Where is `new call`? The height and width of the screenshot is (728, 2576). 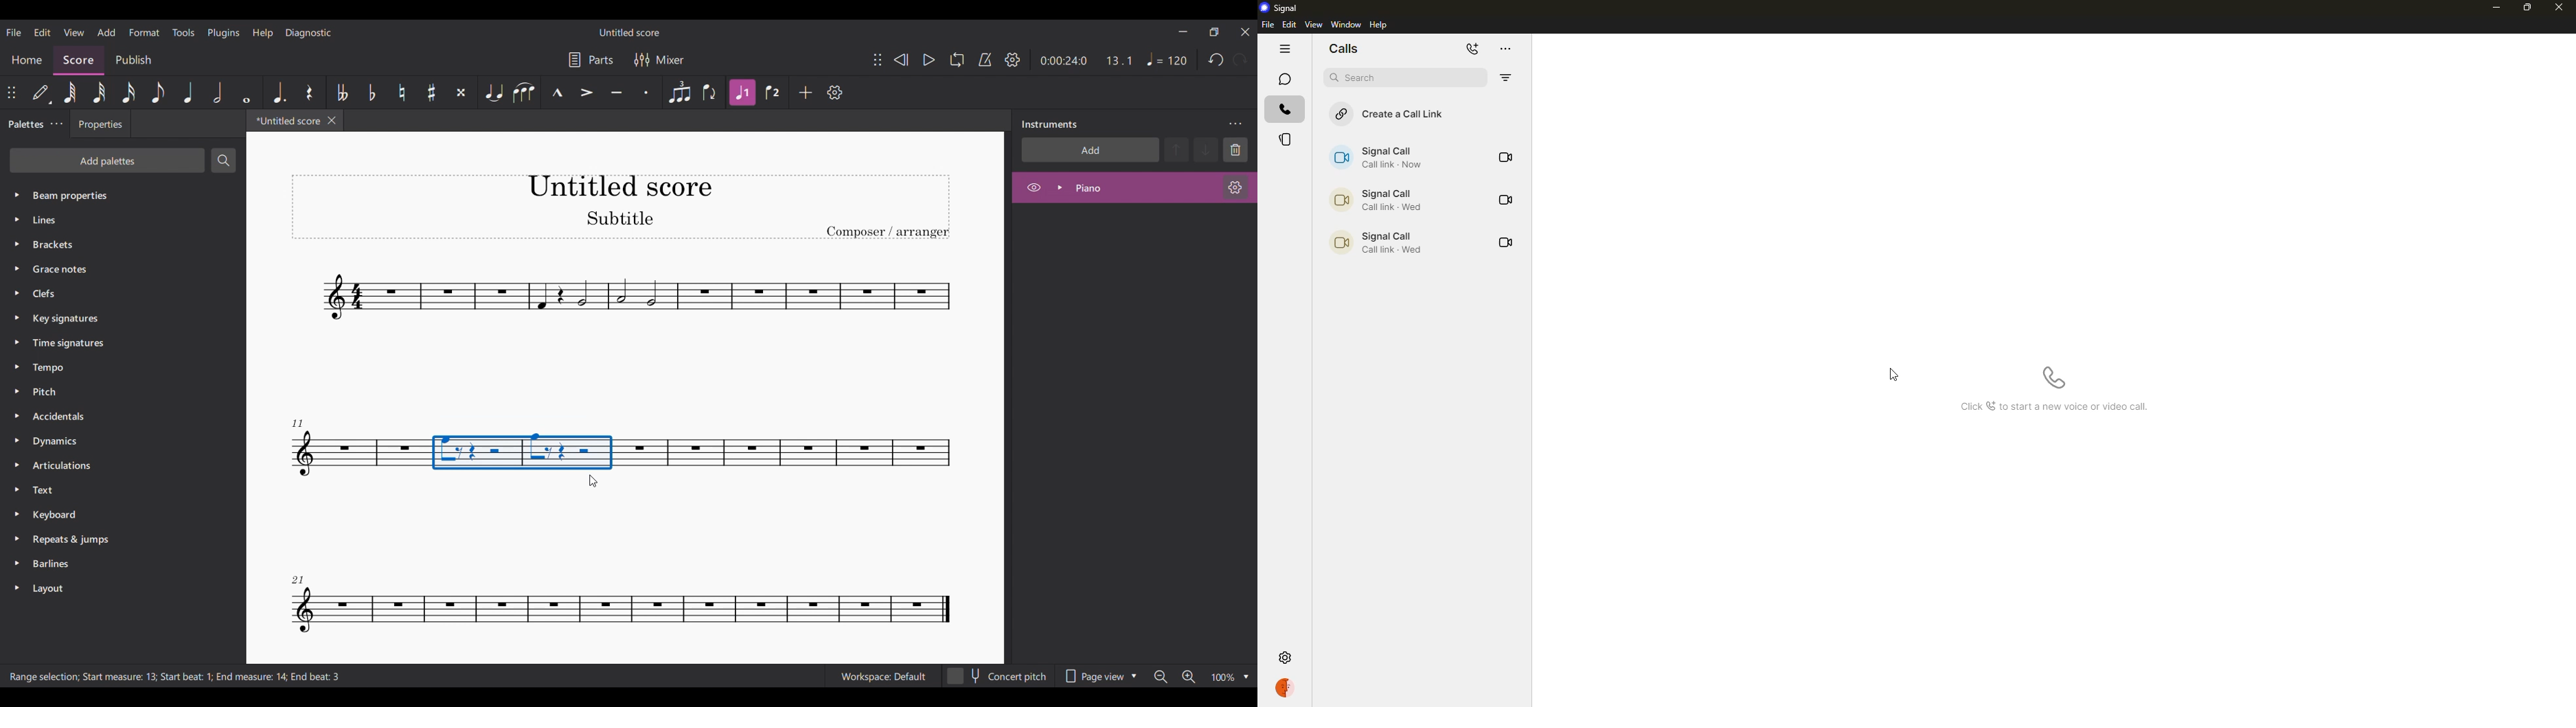 new call is located at coordinates (1474, 50).